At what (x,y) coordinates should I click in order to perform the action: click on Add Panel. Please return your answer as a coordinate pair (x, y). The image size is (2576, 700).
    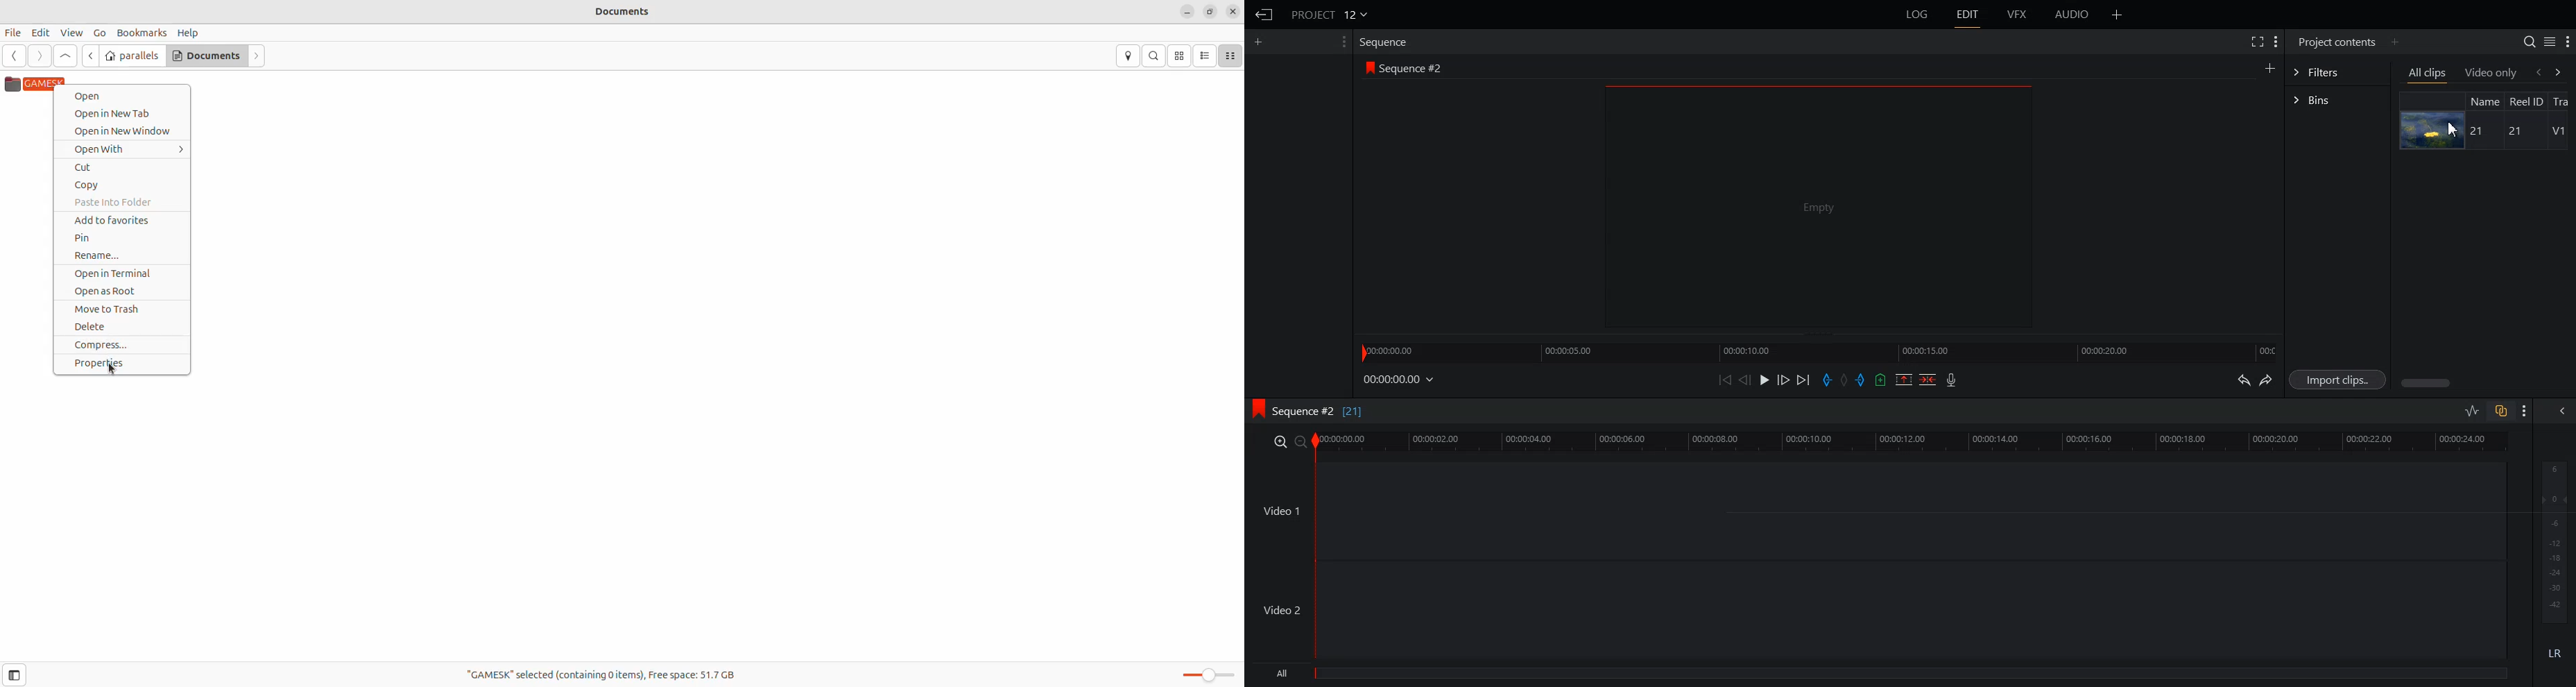
    Looking at the image, I should click on (1260, 42).